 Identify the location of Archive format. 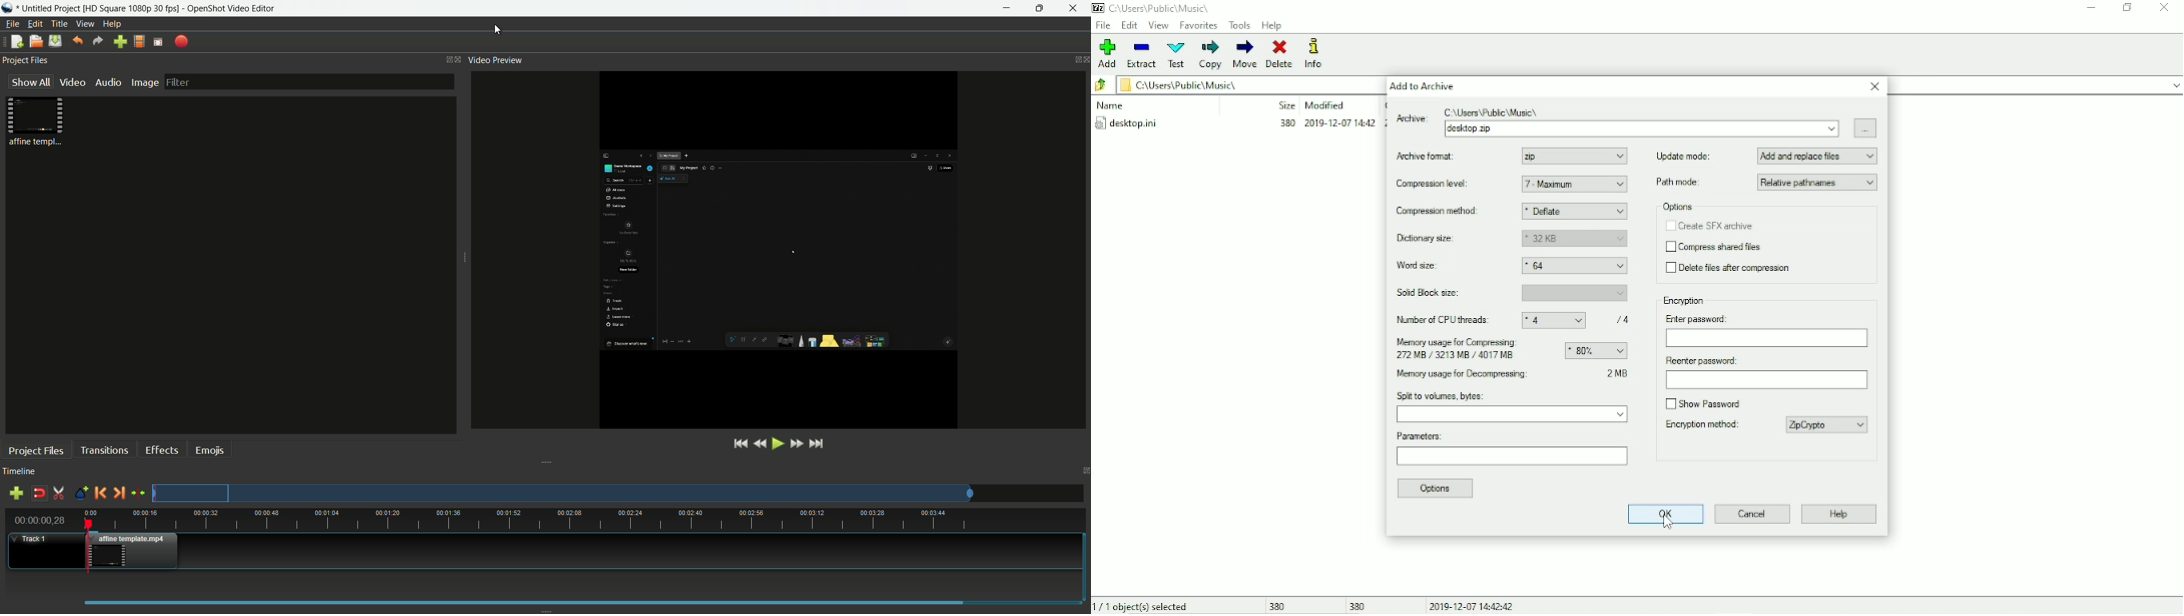
(1454, 157).